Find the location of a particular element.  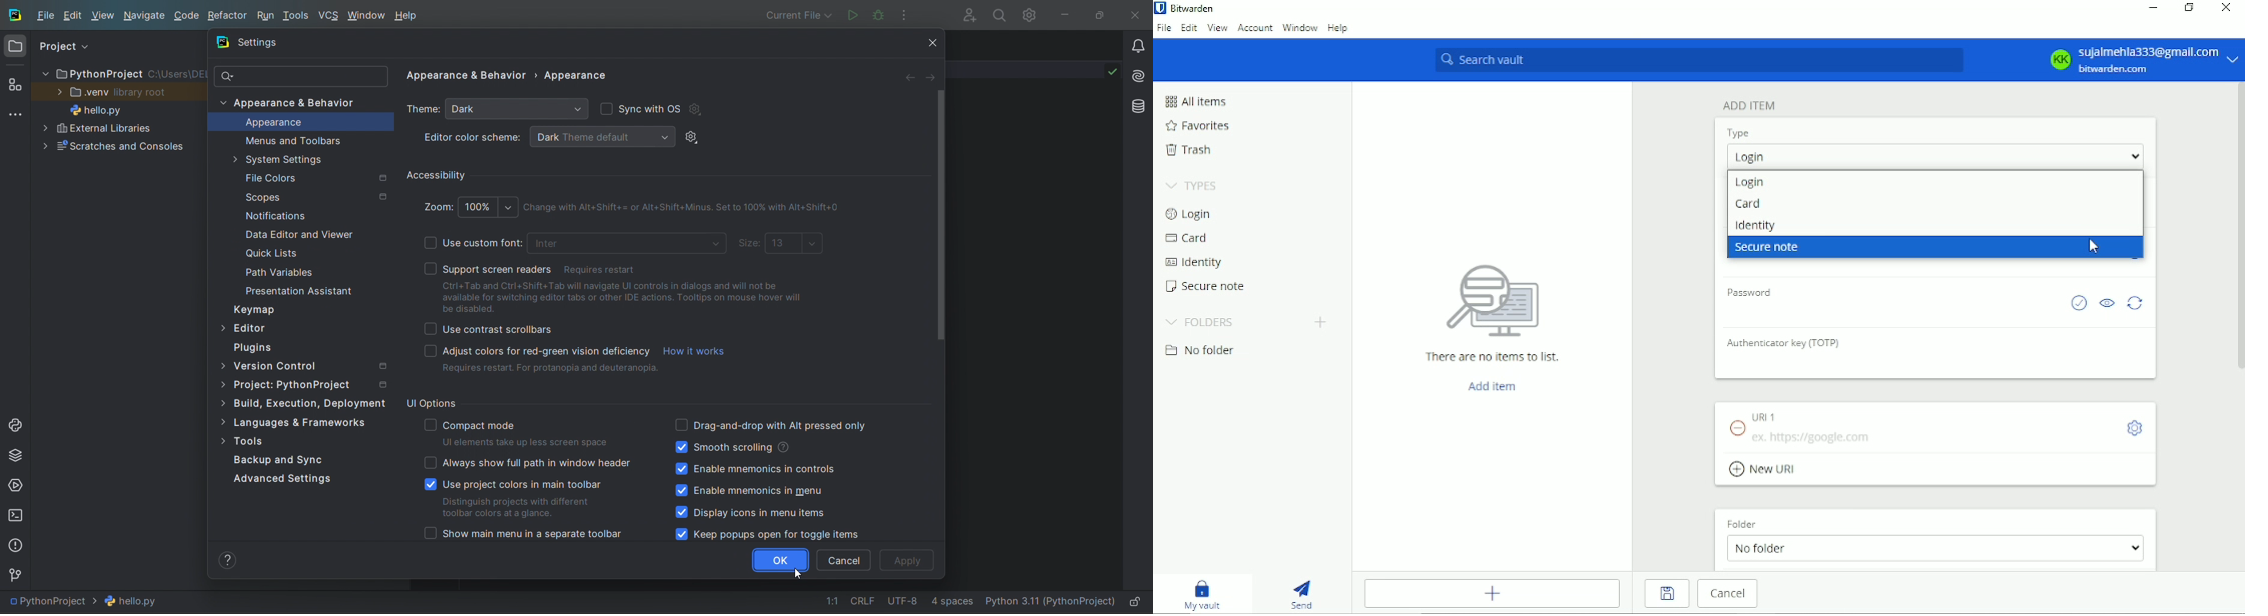

help is located at coordinates (408, 16).